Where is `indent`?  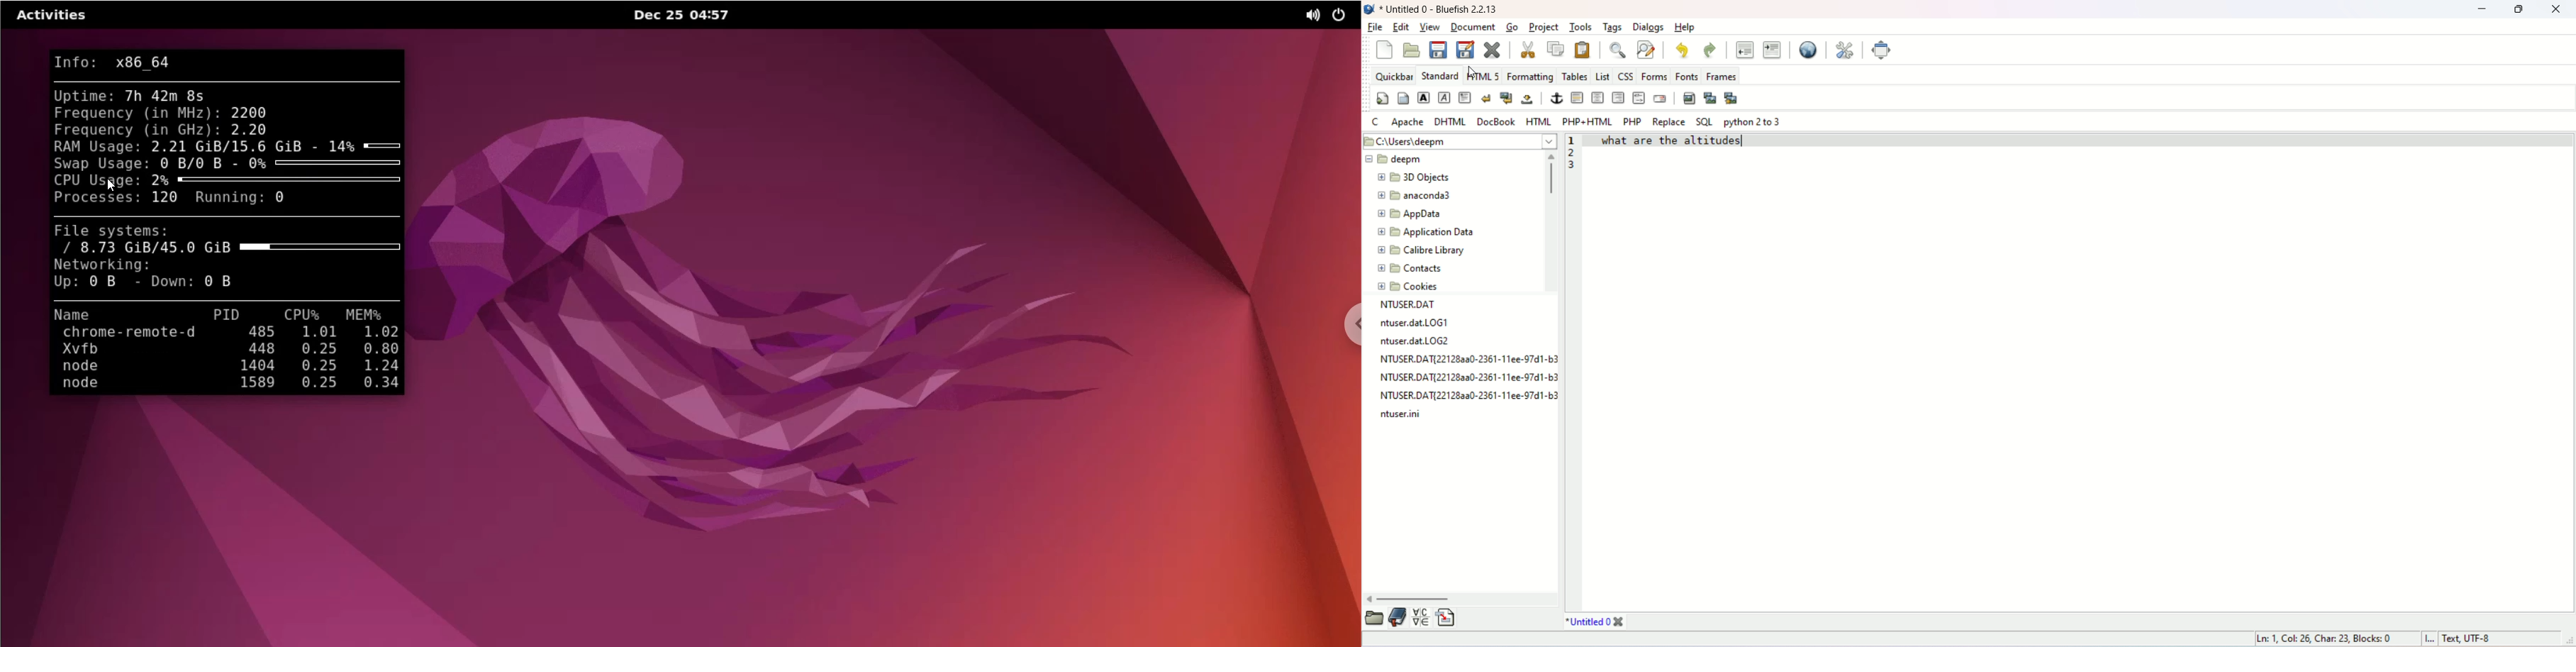 indent is located at coordinates (1771, 49).